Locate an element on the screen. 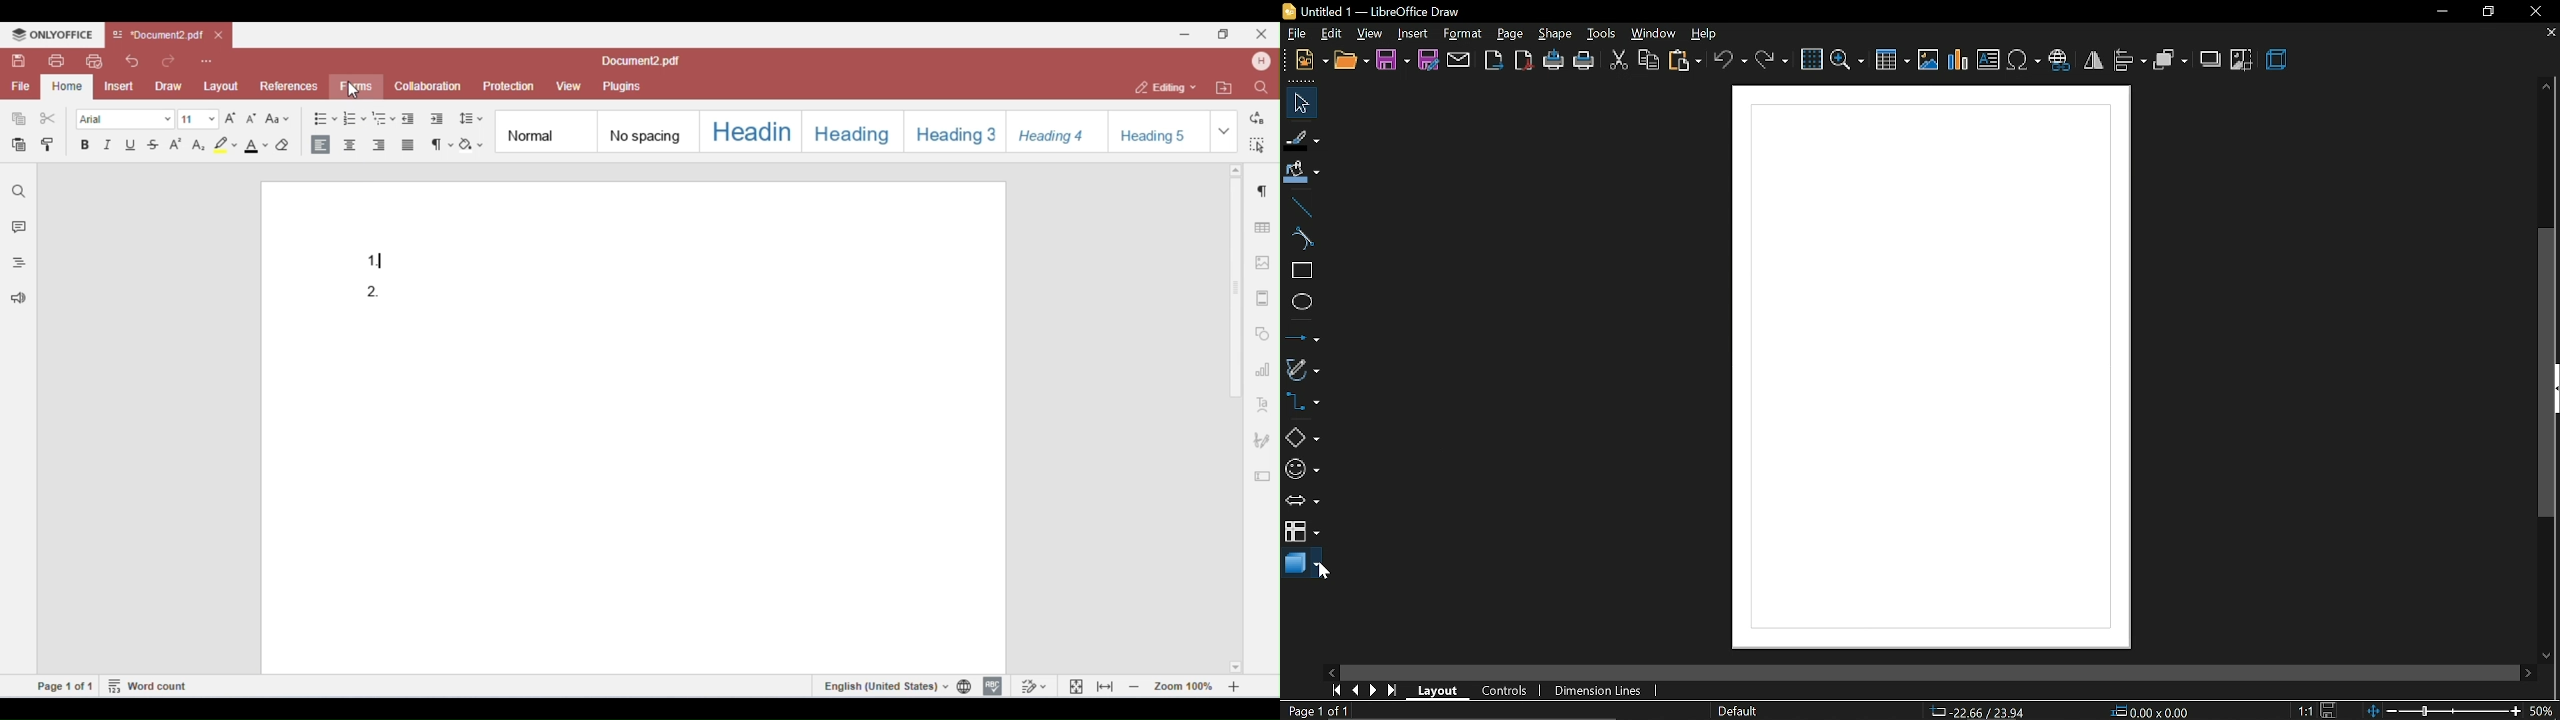 This screenshot has height=728, width=2576. close is located at coordinates (2533, 11).